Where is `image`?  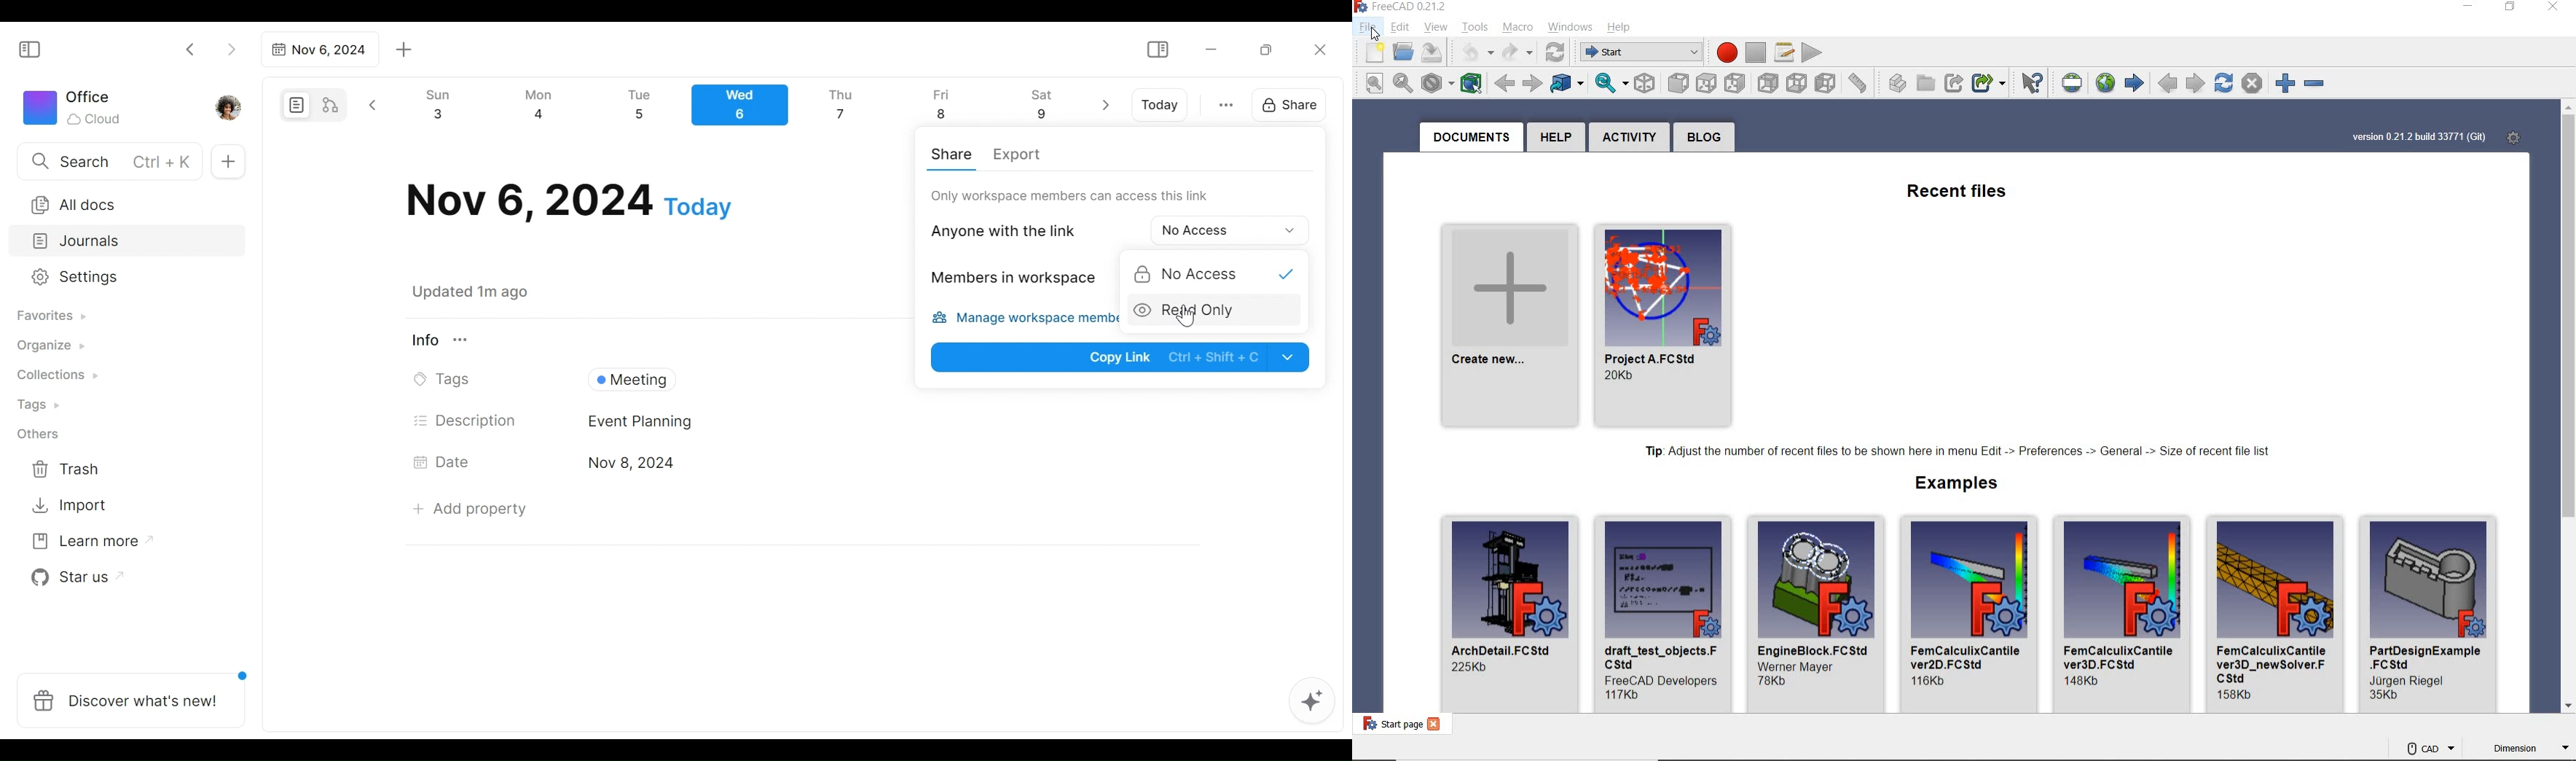 image is located at coordinates (2123, 578).